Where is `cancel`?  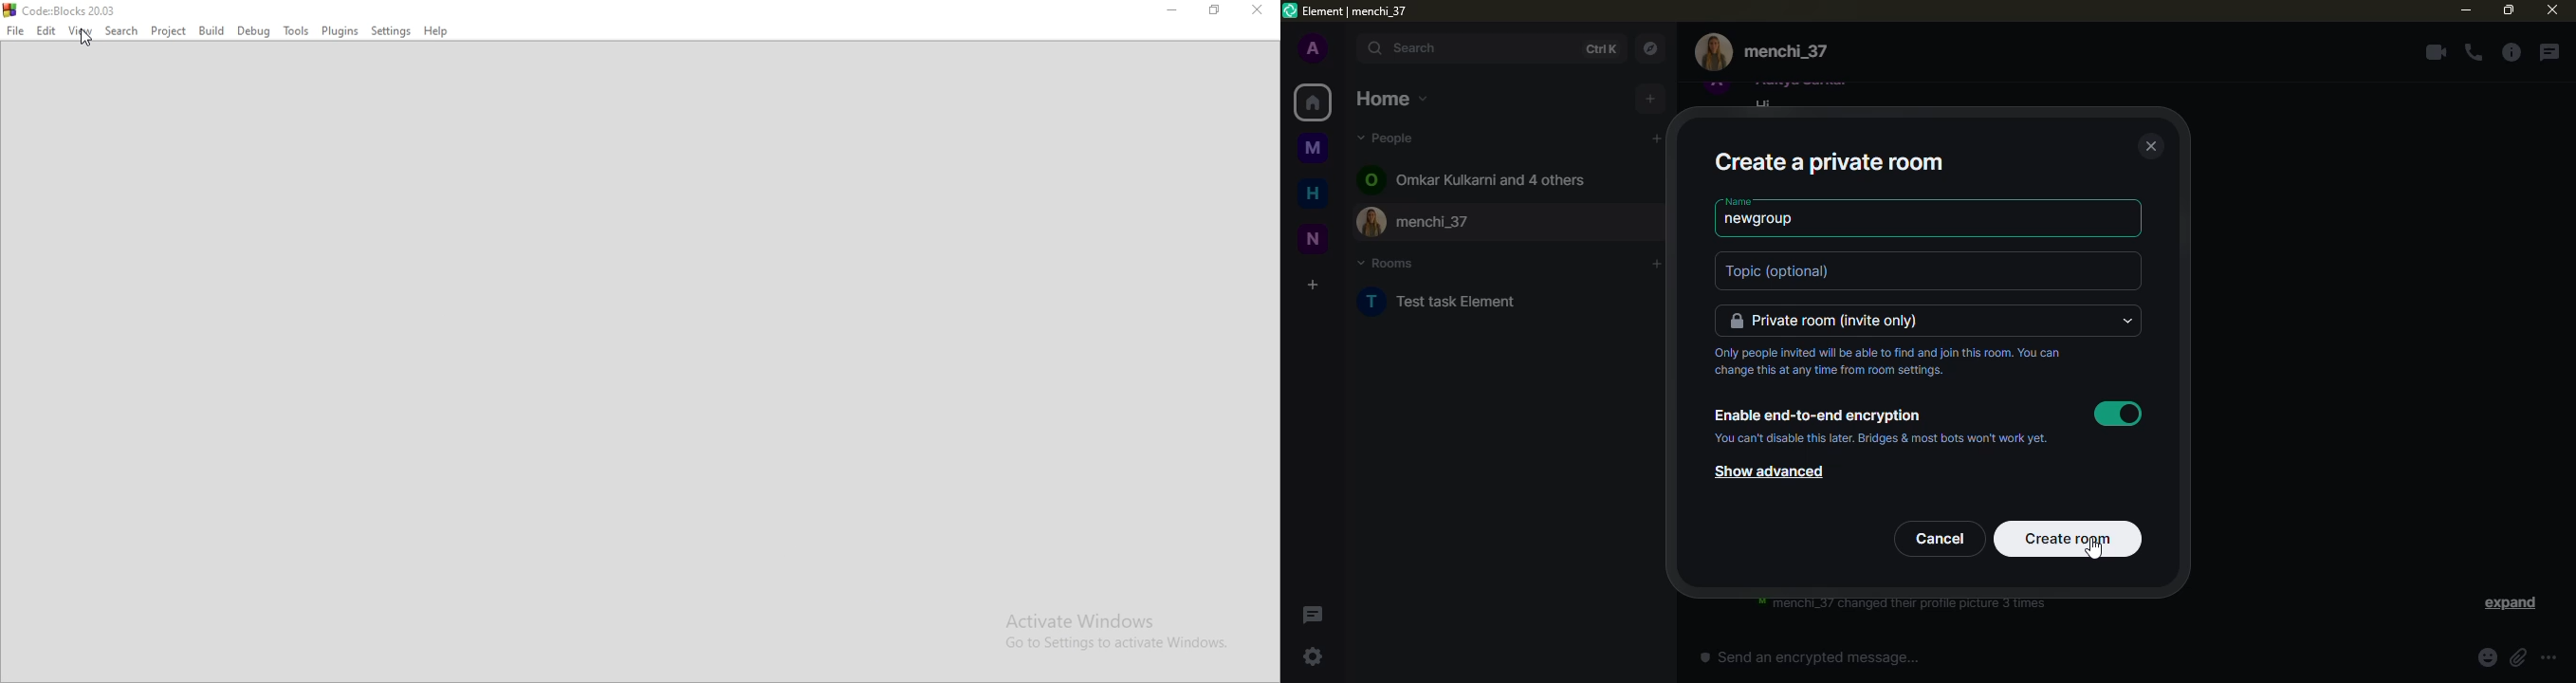 cancel is located at coordinates (1940, 539).